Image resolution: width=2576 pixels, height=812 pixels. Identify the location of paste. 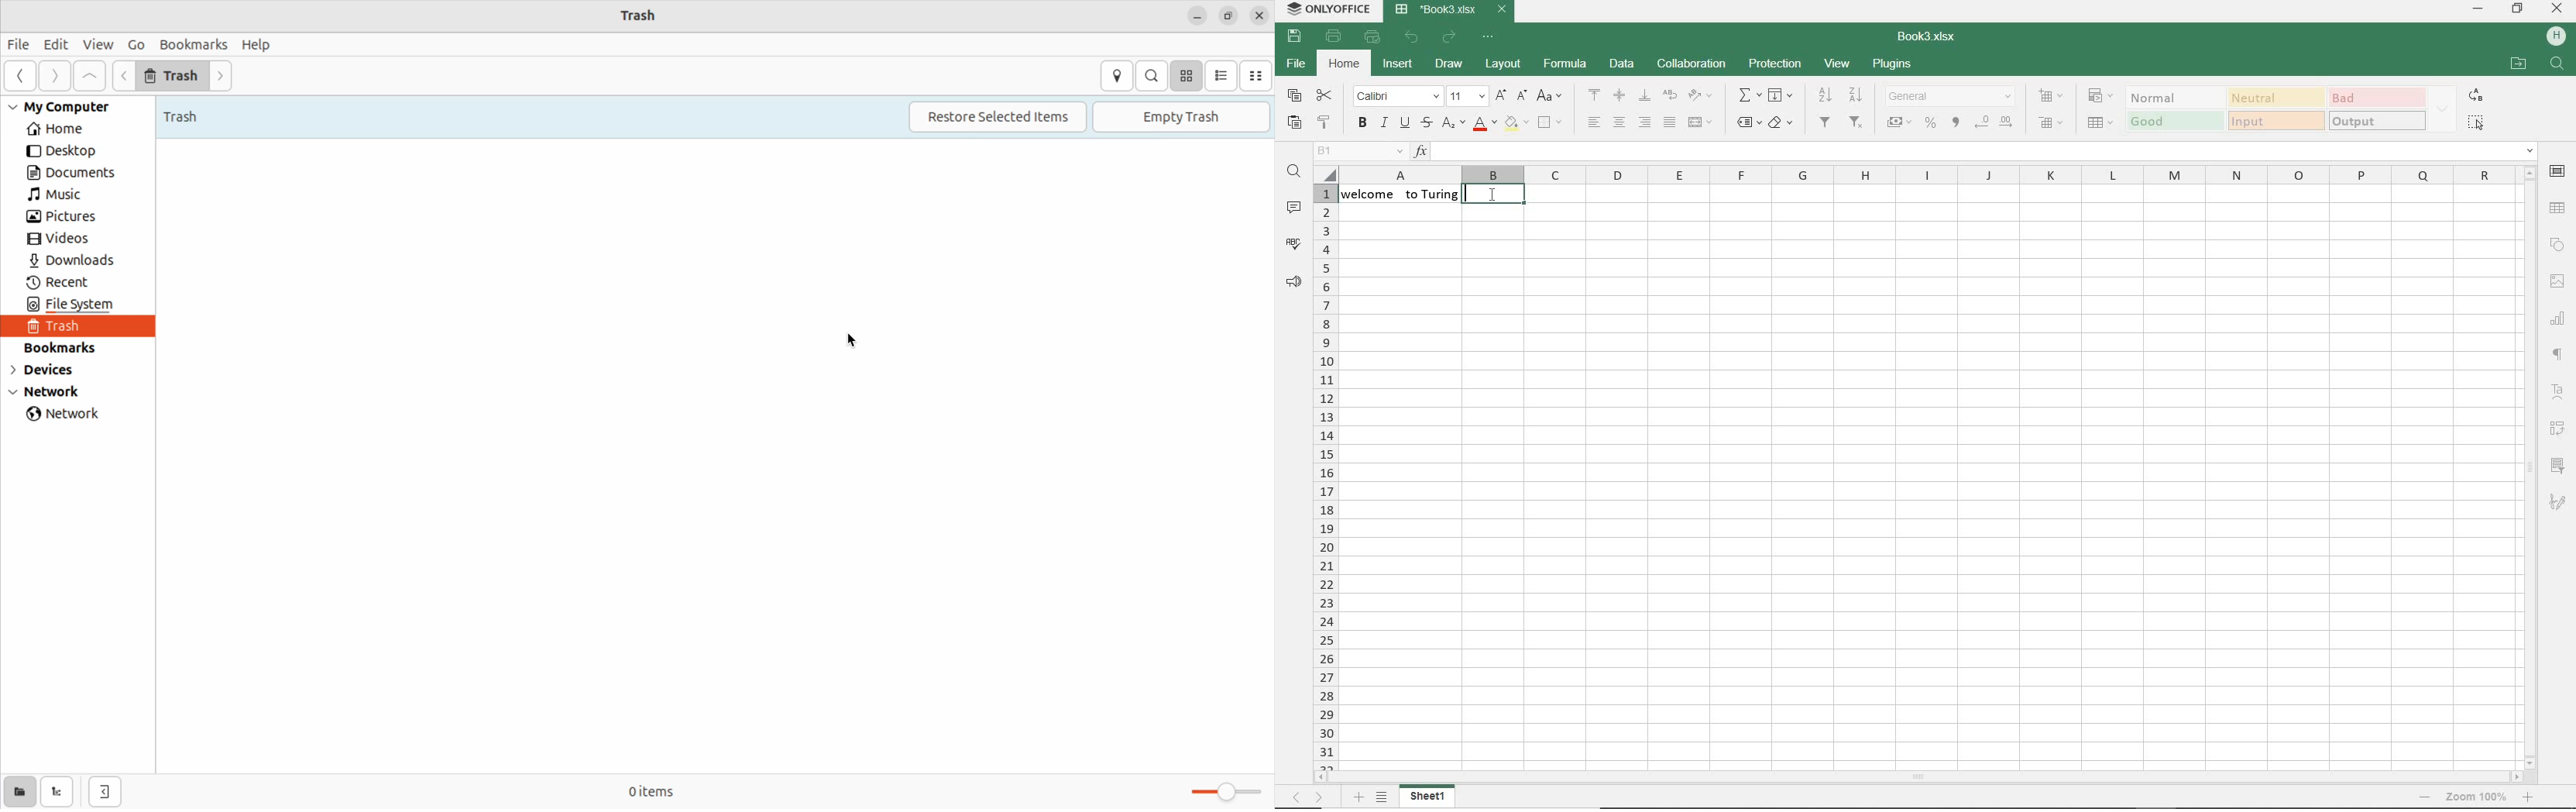
(1293, 122).